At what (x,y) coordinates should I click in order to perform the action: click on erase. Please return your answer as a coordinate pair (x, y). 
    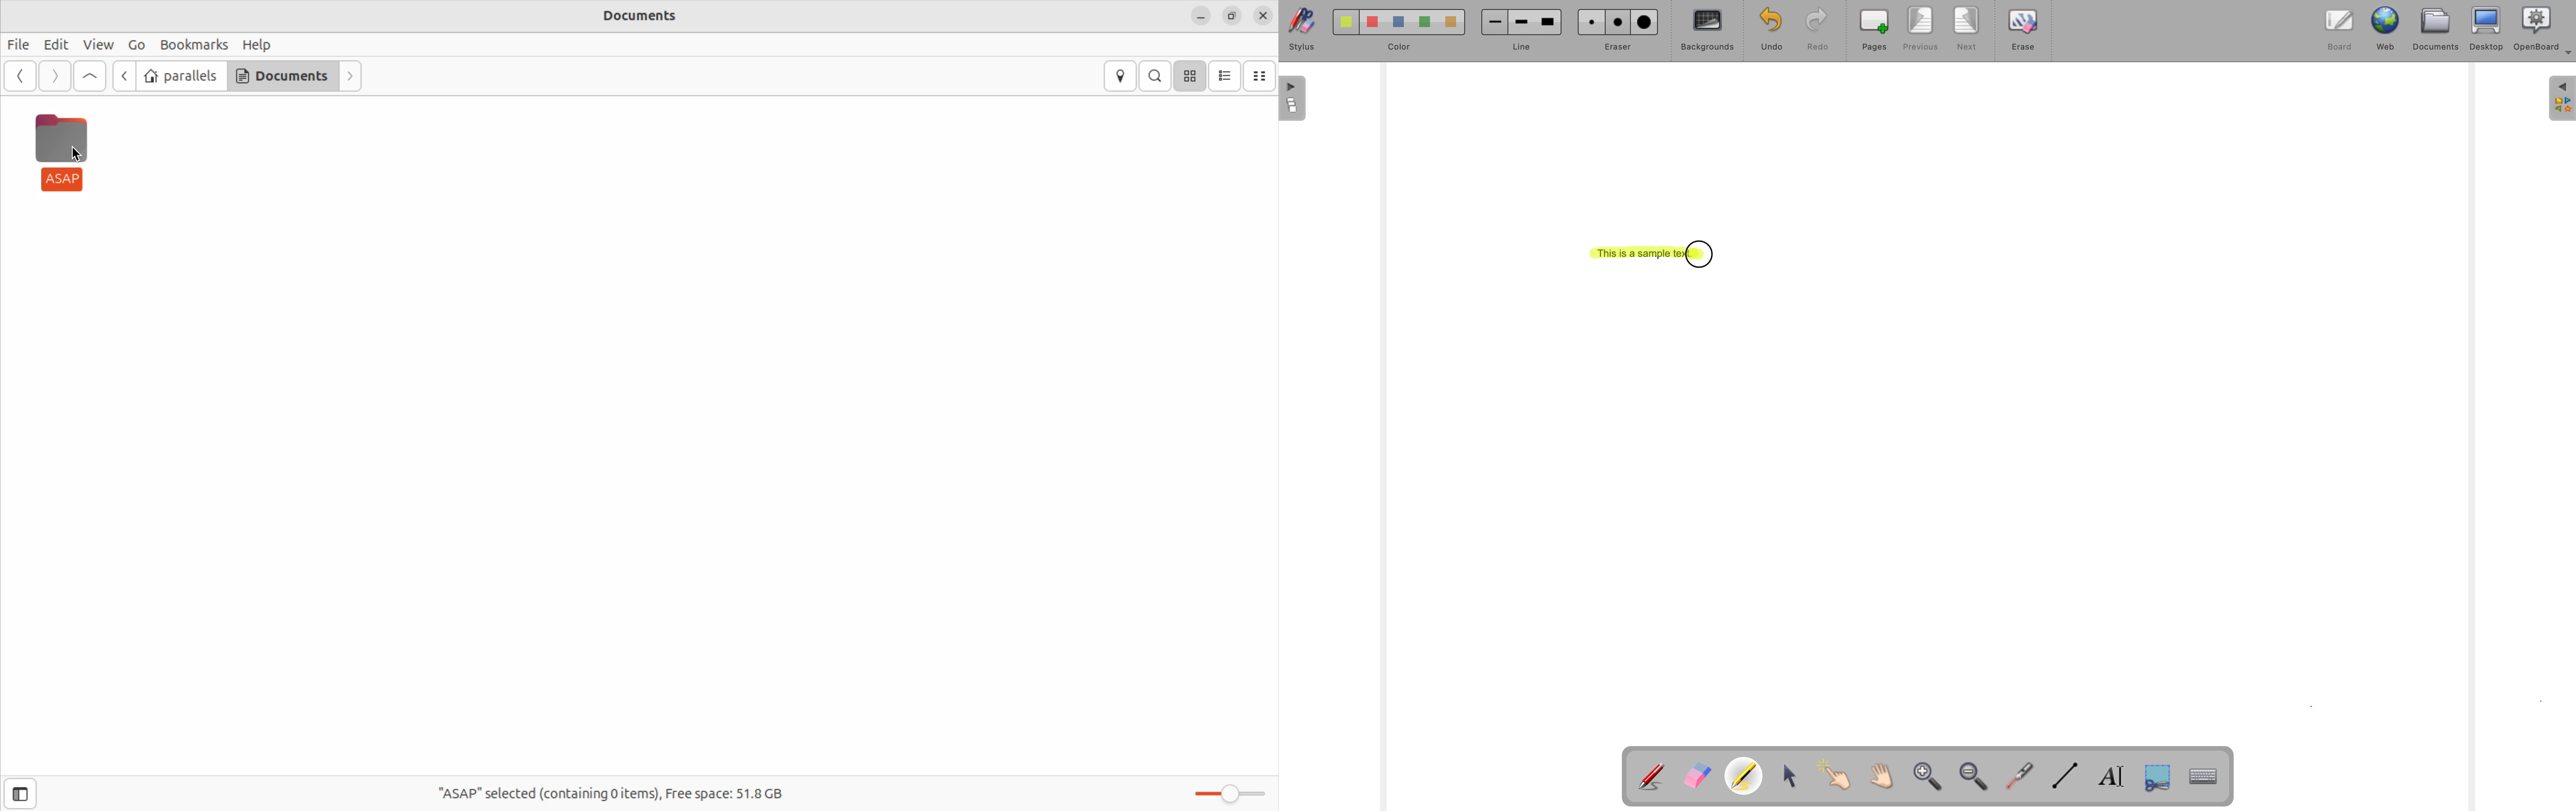
    Looking at the image, I should click on (2024, 31).